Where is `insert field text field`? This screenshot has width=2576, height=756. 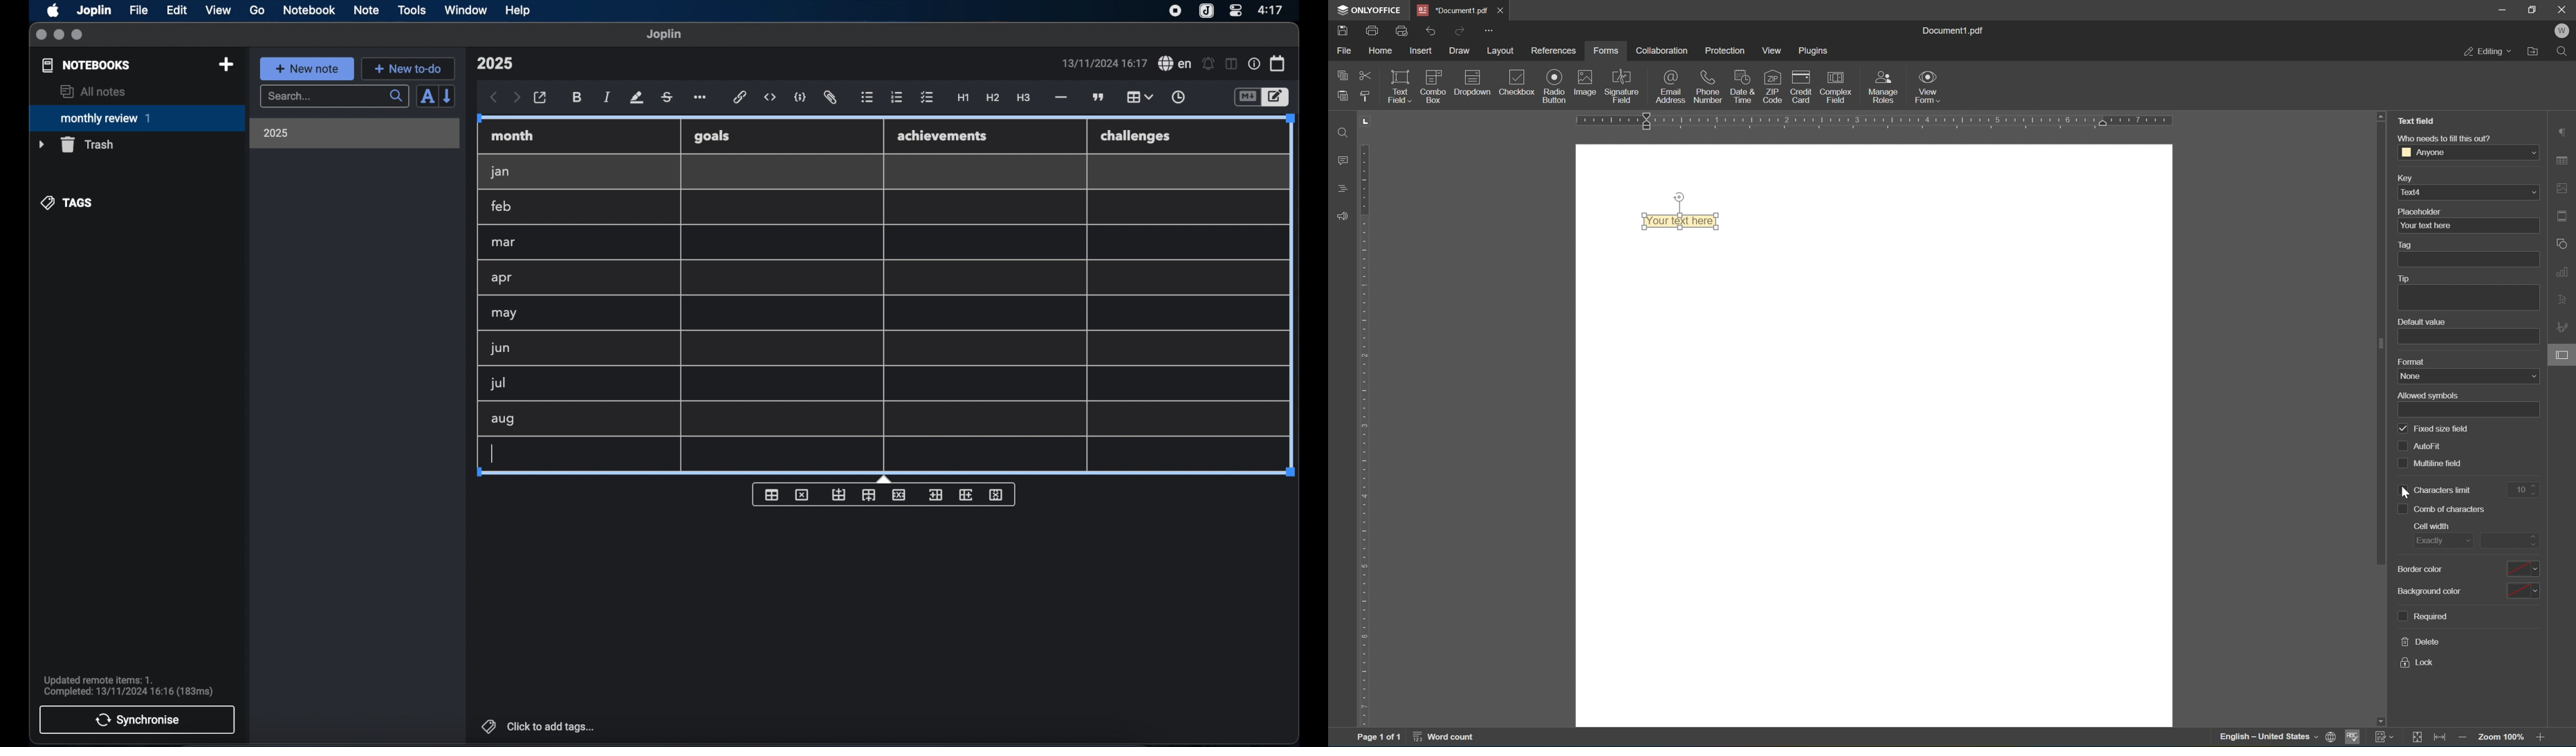
insert field text field is located at coordinates (1453, 103).